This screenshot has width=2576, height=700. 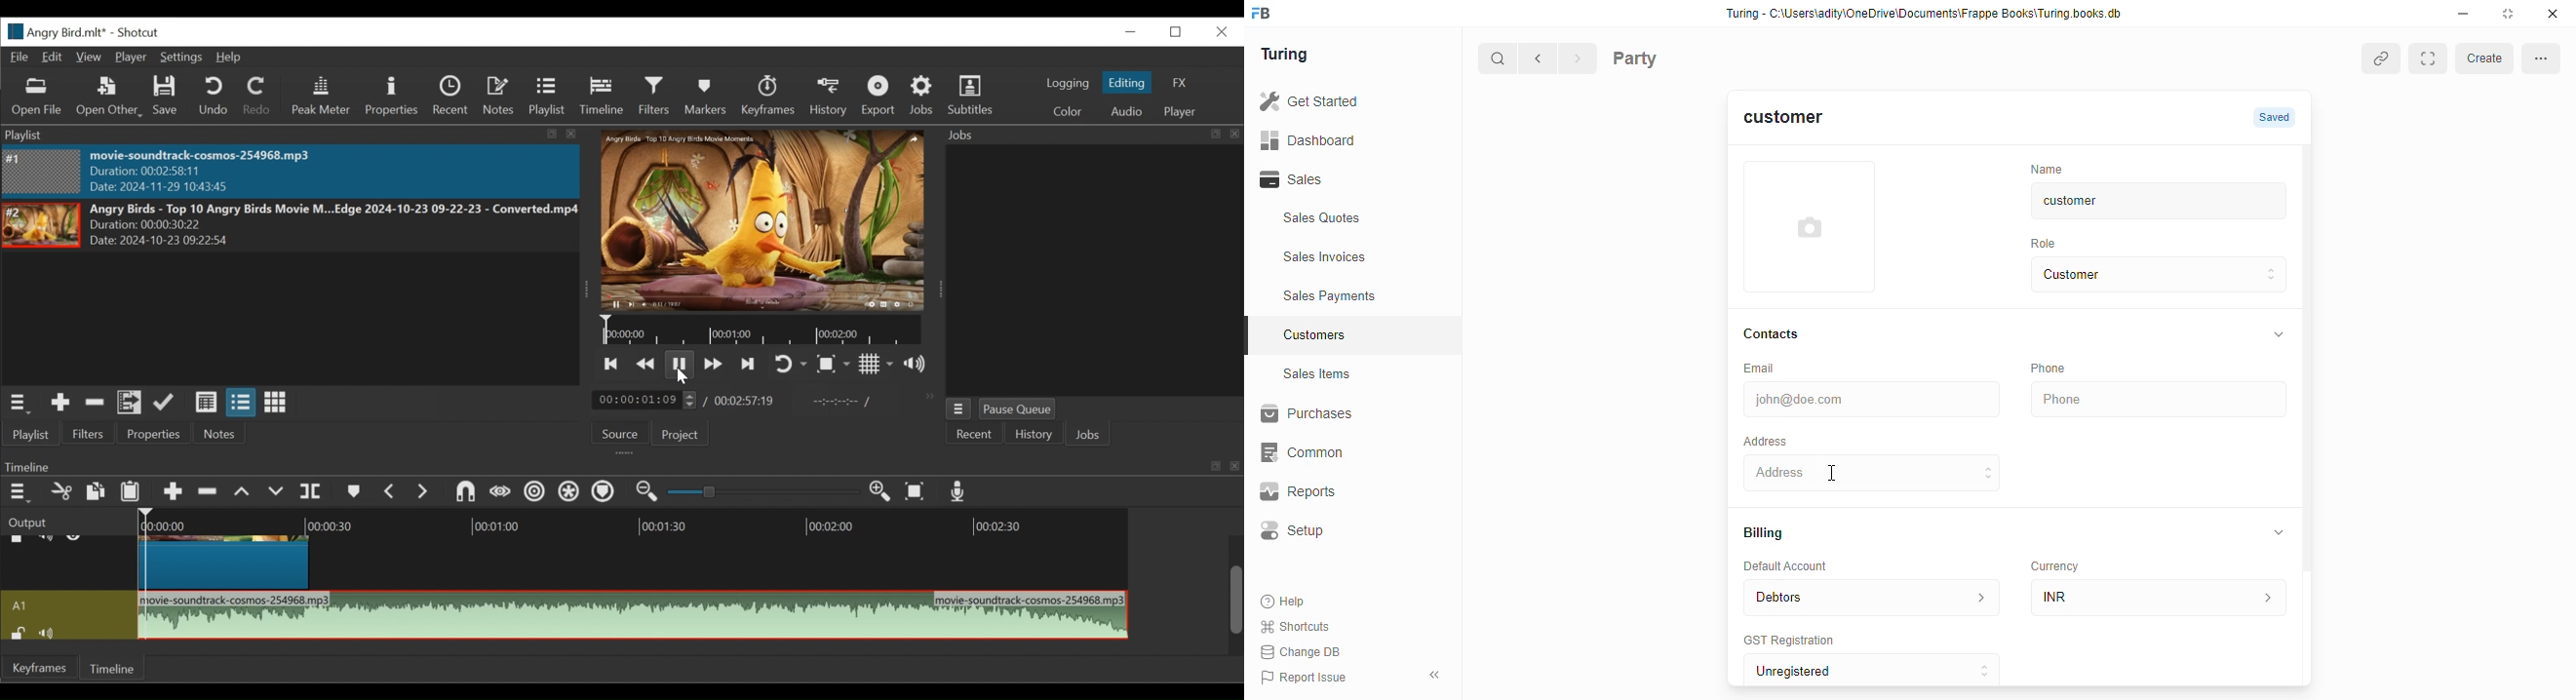 What do you see at coordinates (1305, 651) in the screenshot?
I see `Change DB` at bounding box center [1305, 651].